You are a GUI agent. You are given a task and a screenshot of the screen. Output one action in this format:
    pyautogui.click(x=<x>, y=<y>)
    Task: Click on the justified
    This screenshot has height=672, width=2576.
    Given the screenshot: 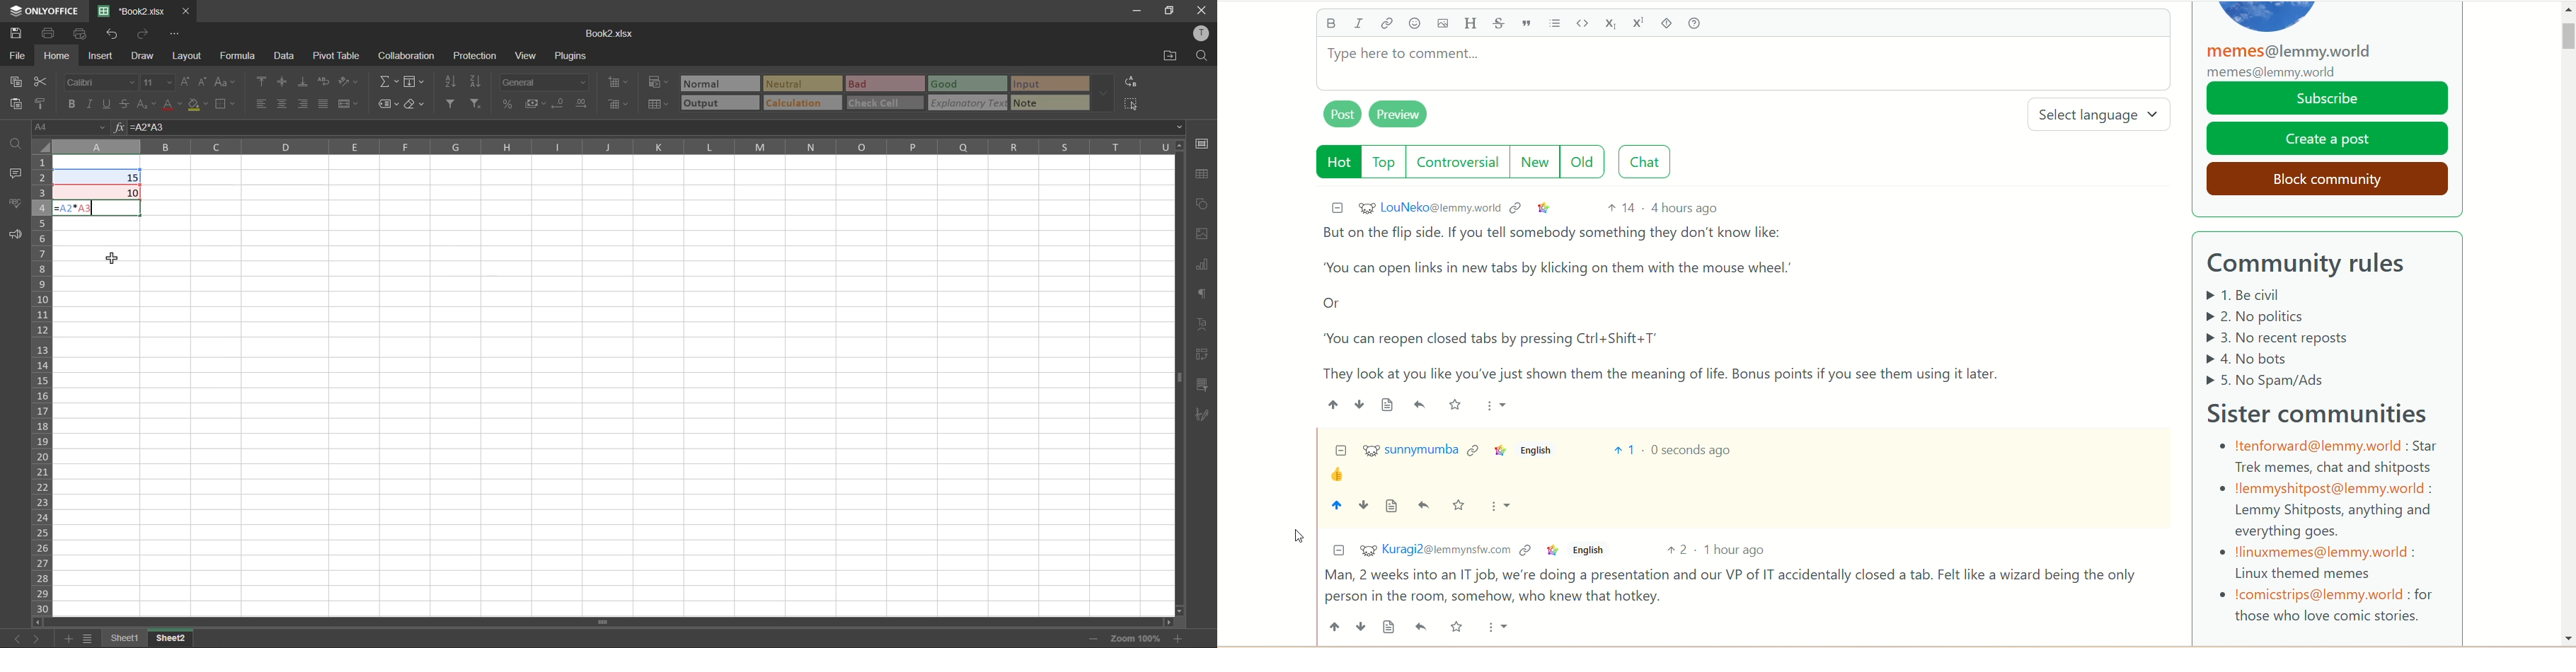 What is the action you would take?
    pyautogui.click(x=323, y=104)
    